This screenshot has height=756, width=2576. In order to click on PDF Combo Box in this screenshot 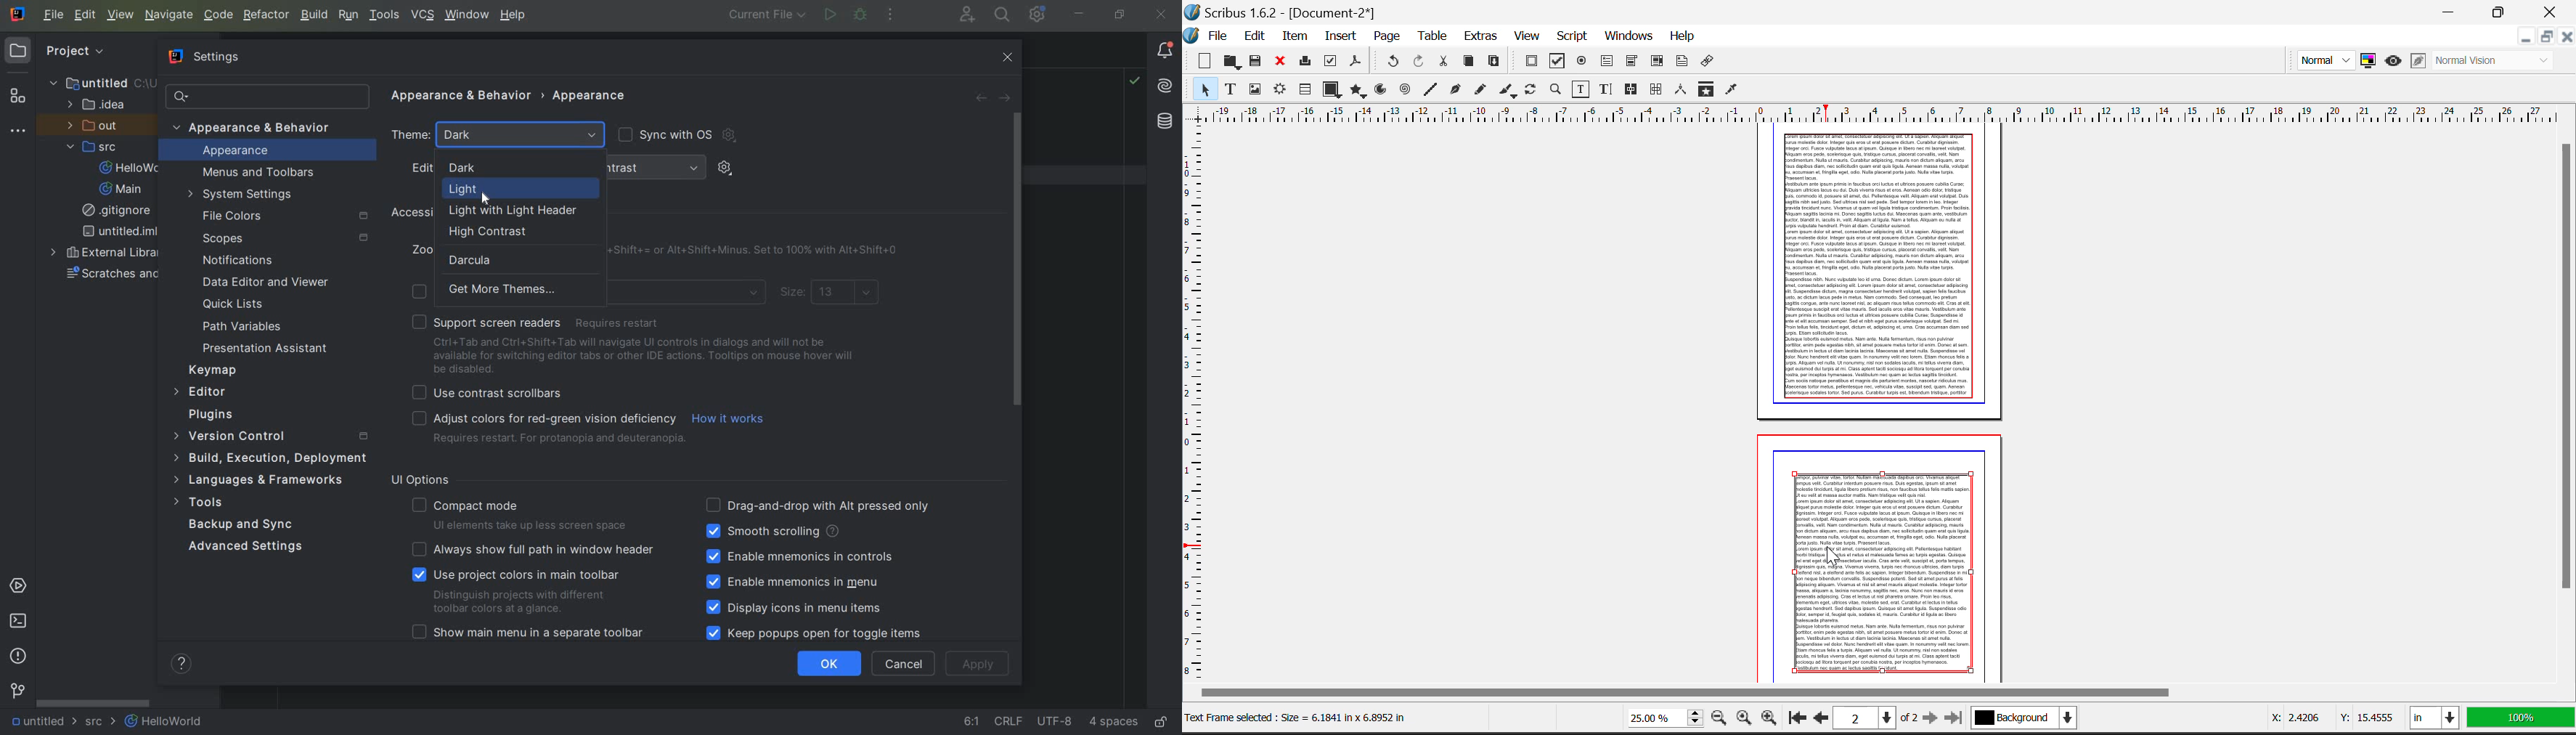, I will do `click(1631, 62)`.